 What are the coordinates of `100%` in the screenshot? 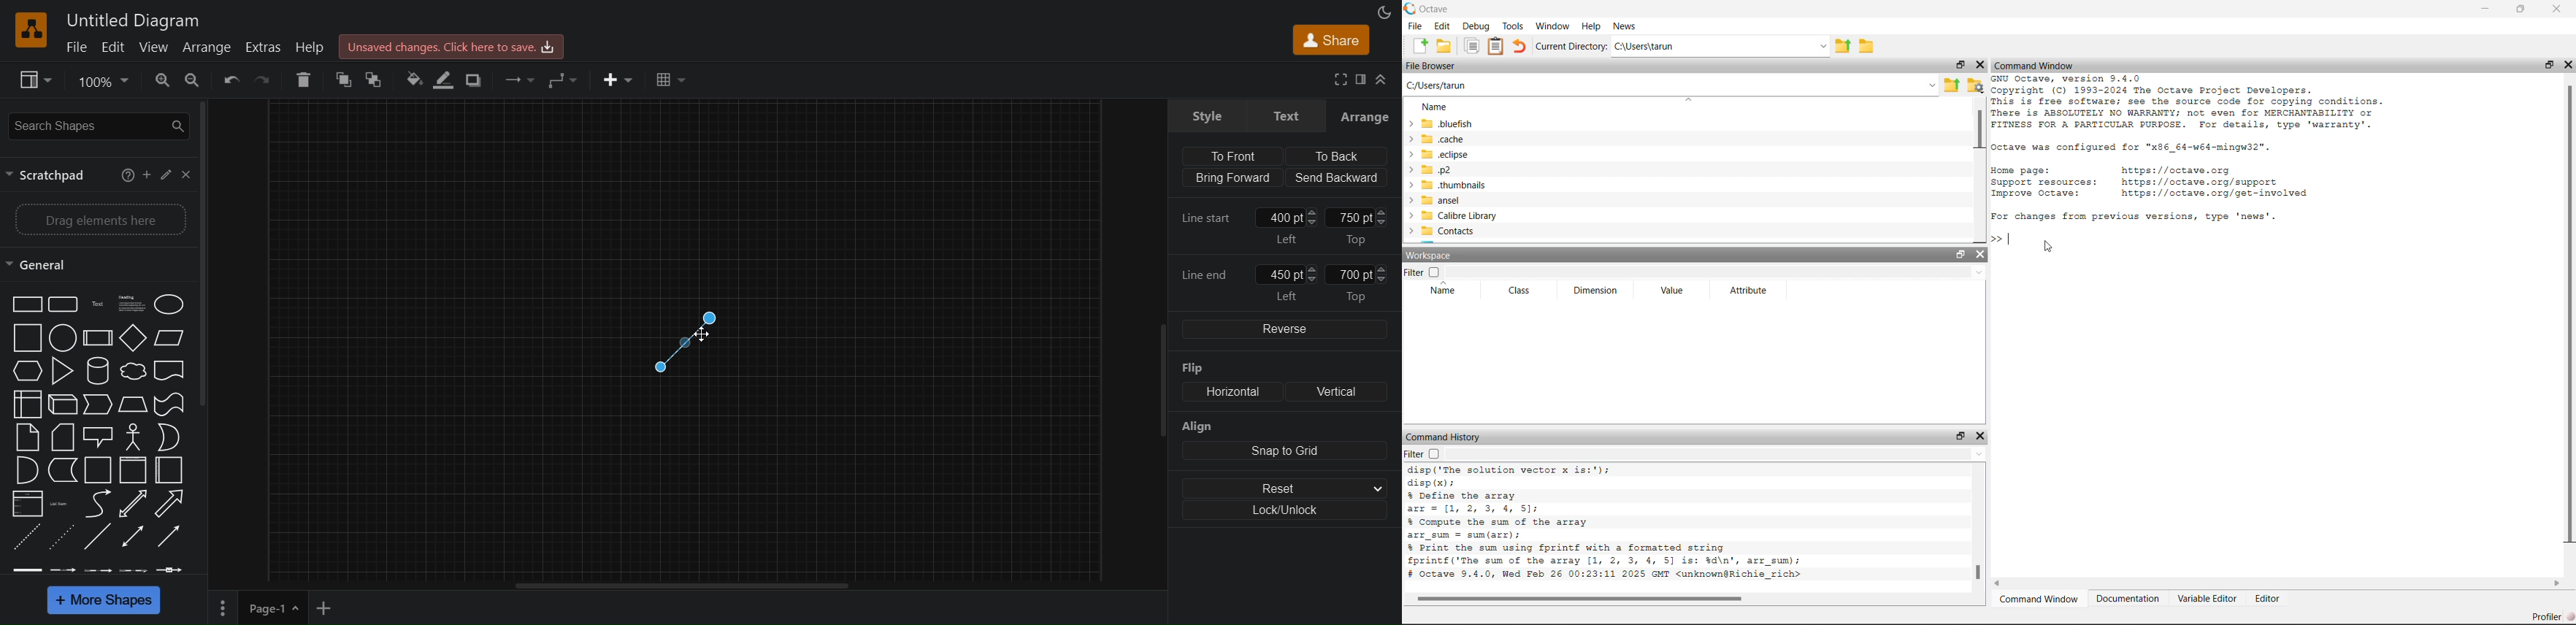 It's located at (103, 83).